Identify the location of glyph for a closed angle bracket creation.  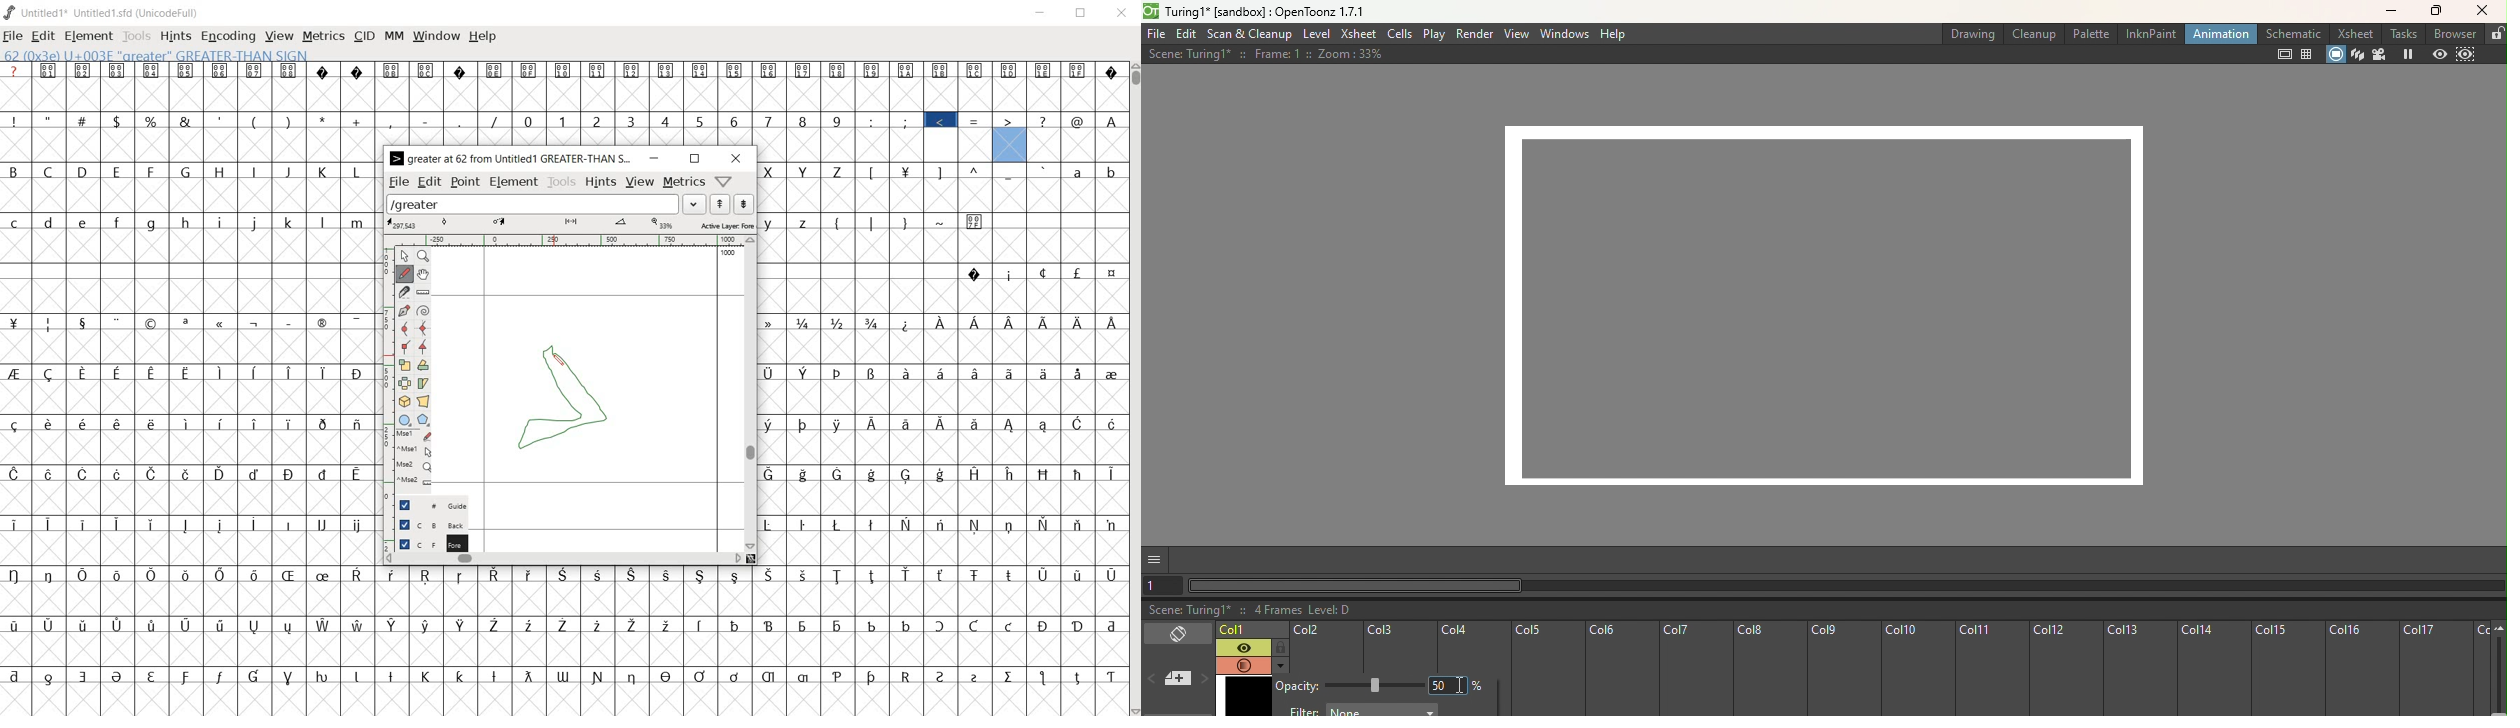
(570, 397).